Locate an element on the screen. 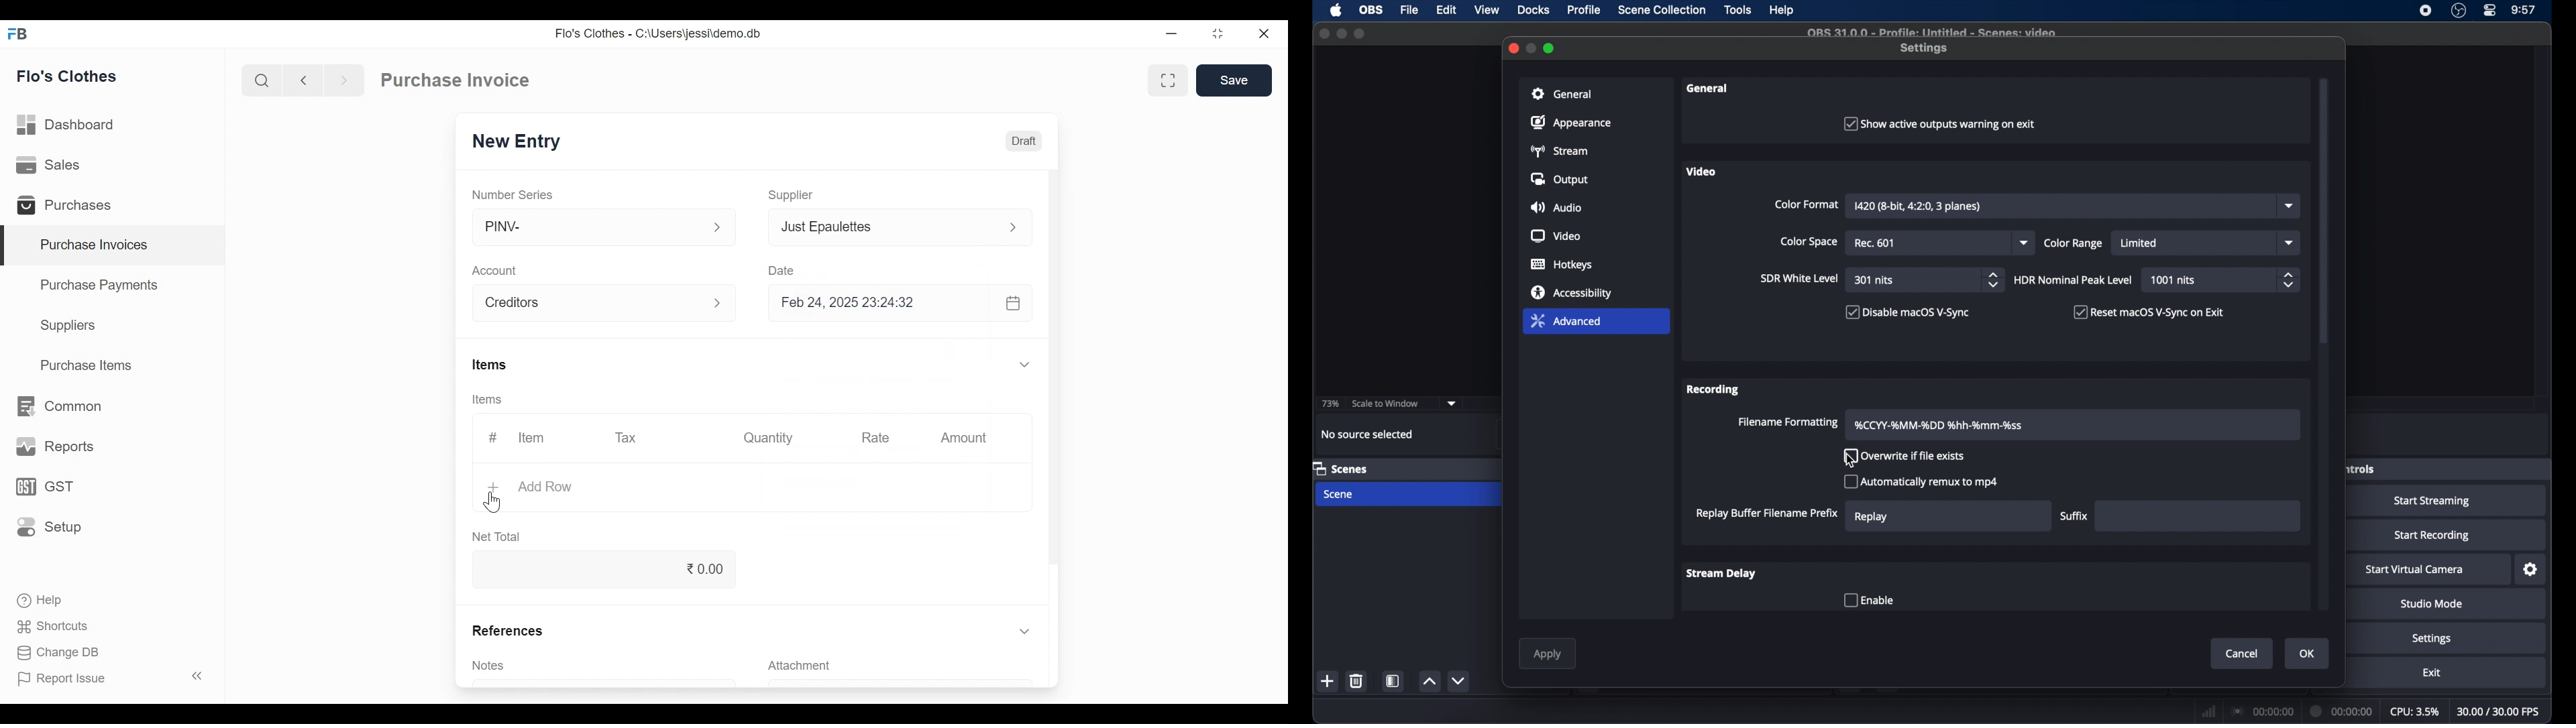 This screenshot has width=2576, height=728. close is located at coordinates (1513, 48).